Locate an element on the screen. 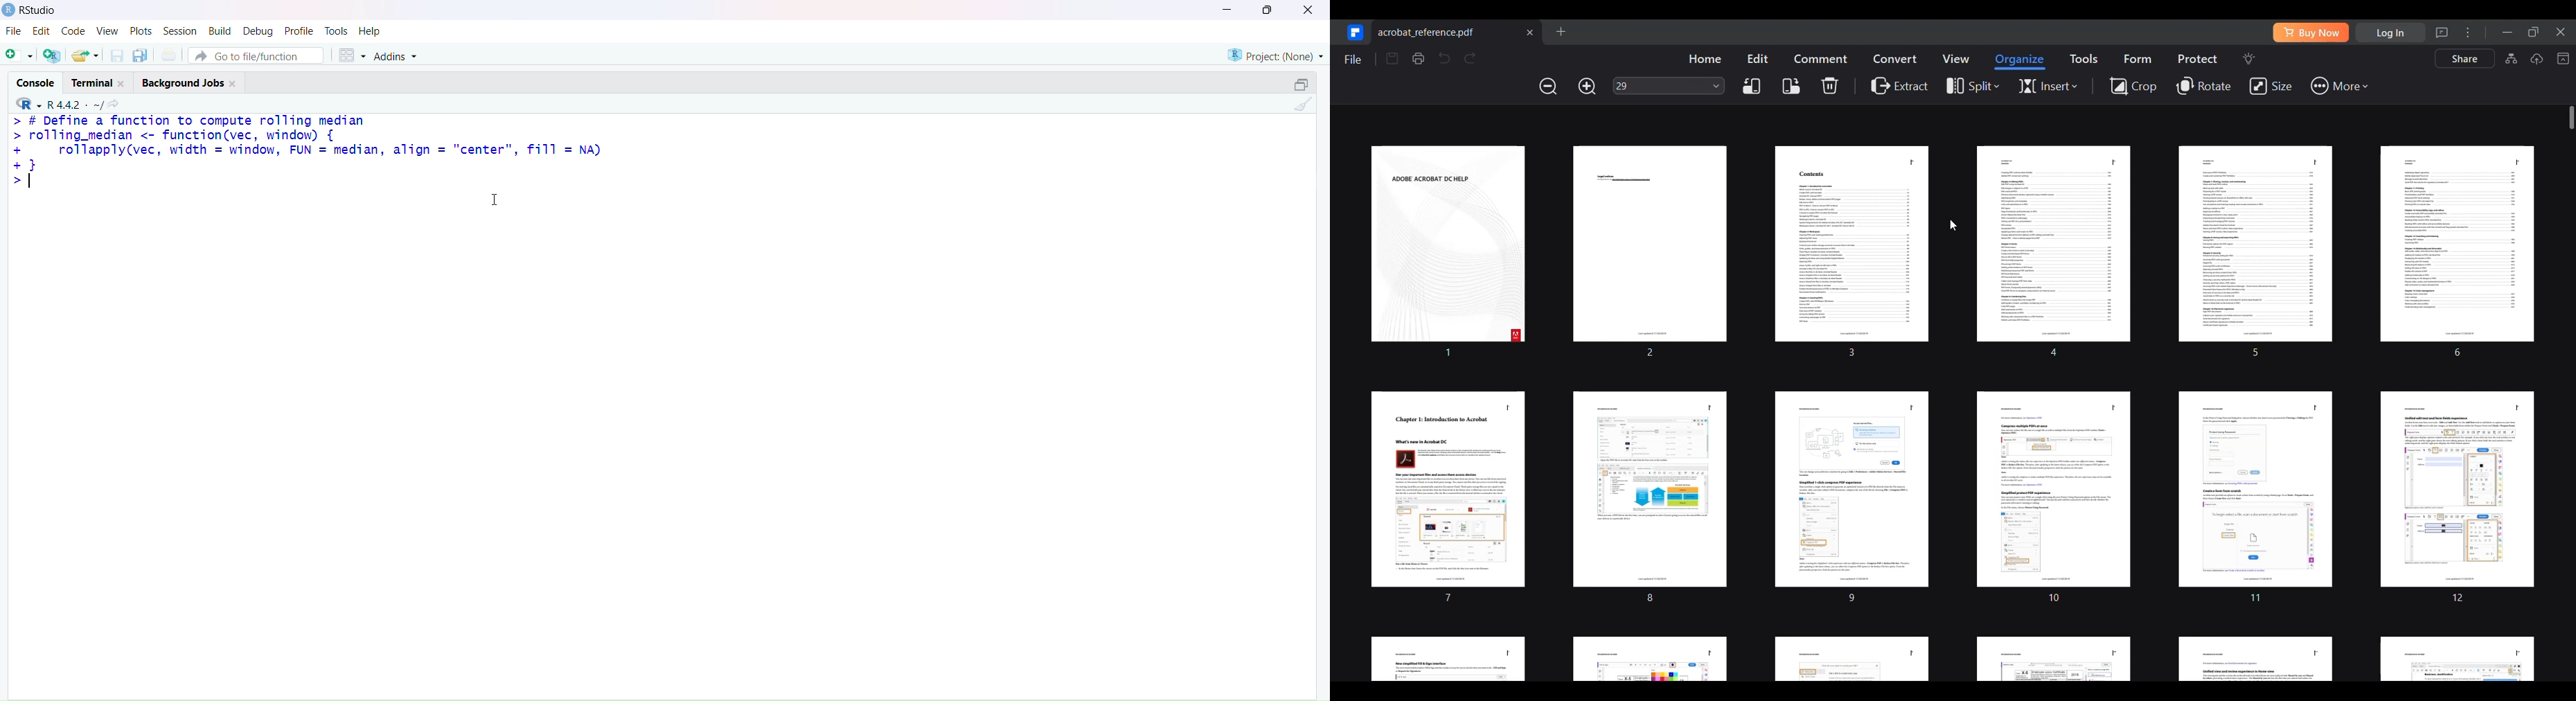 The width and height of the screenshot is (2576, 728). tools is located at coordinates (337, 31).